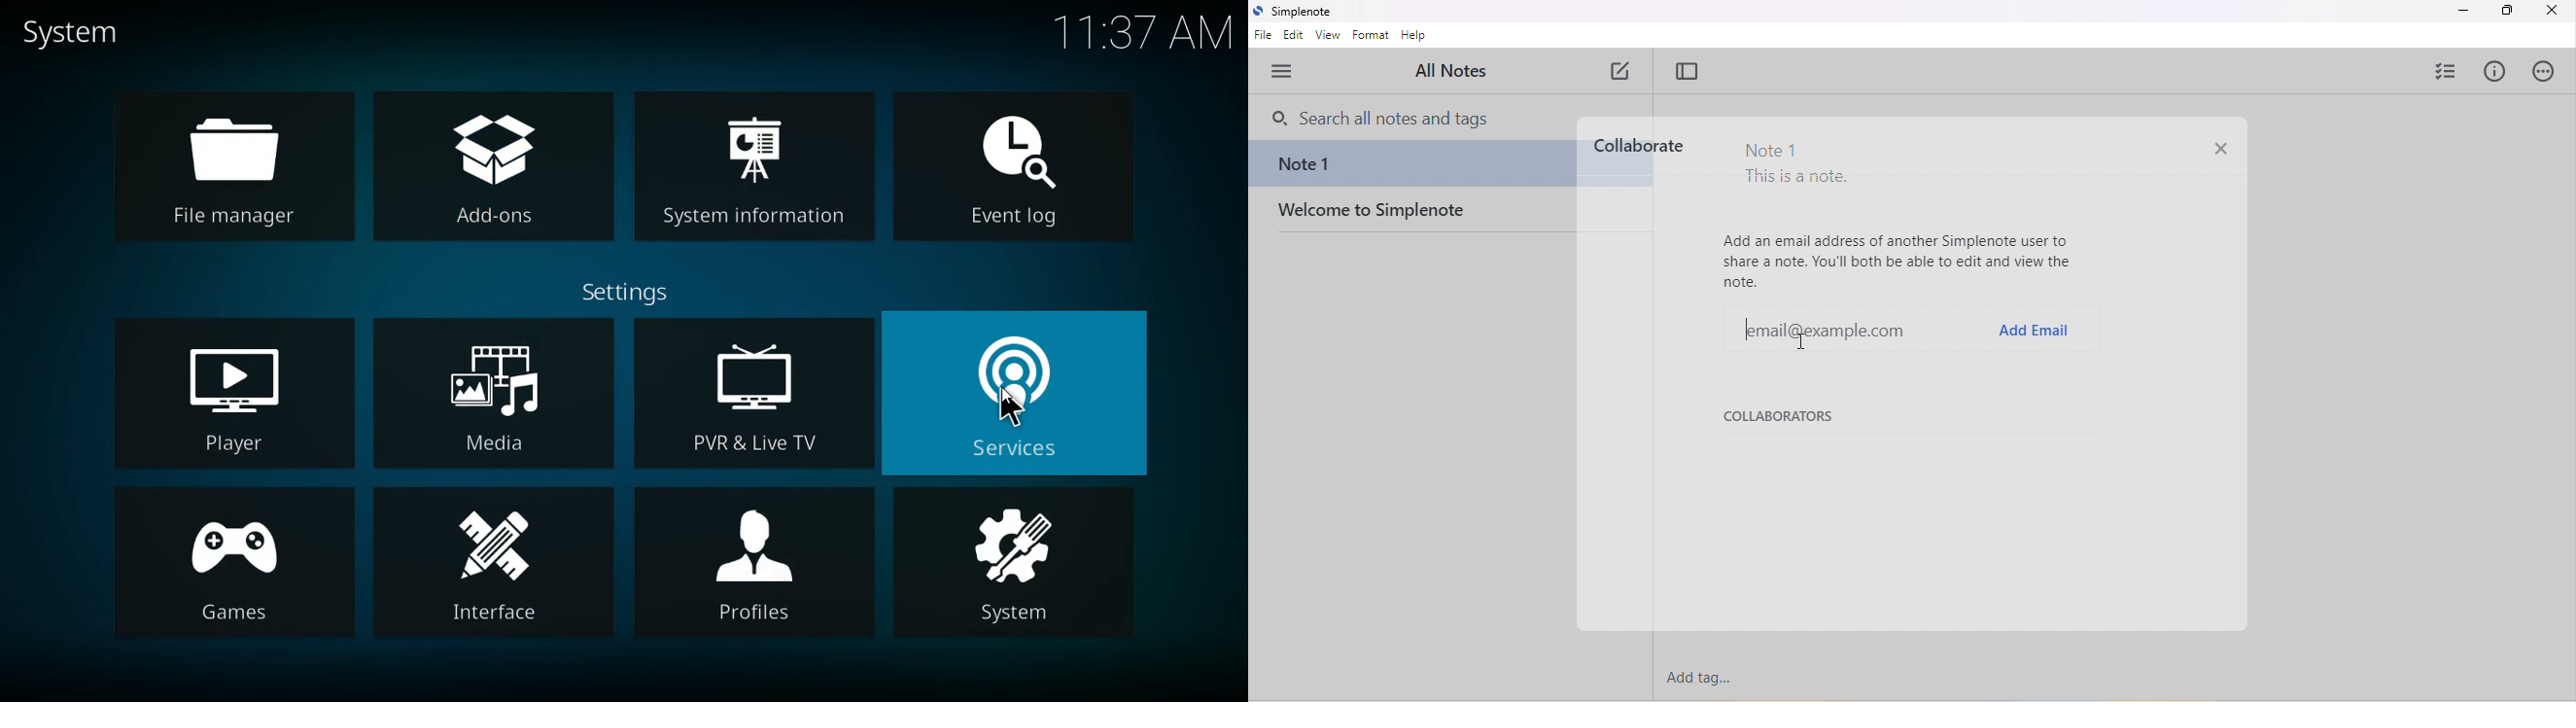 The image size is (2576, 728). Describe the element at coordinates (1622, 71) in the screenshot. I see `new note` at that location.